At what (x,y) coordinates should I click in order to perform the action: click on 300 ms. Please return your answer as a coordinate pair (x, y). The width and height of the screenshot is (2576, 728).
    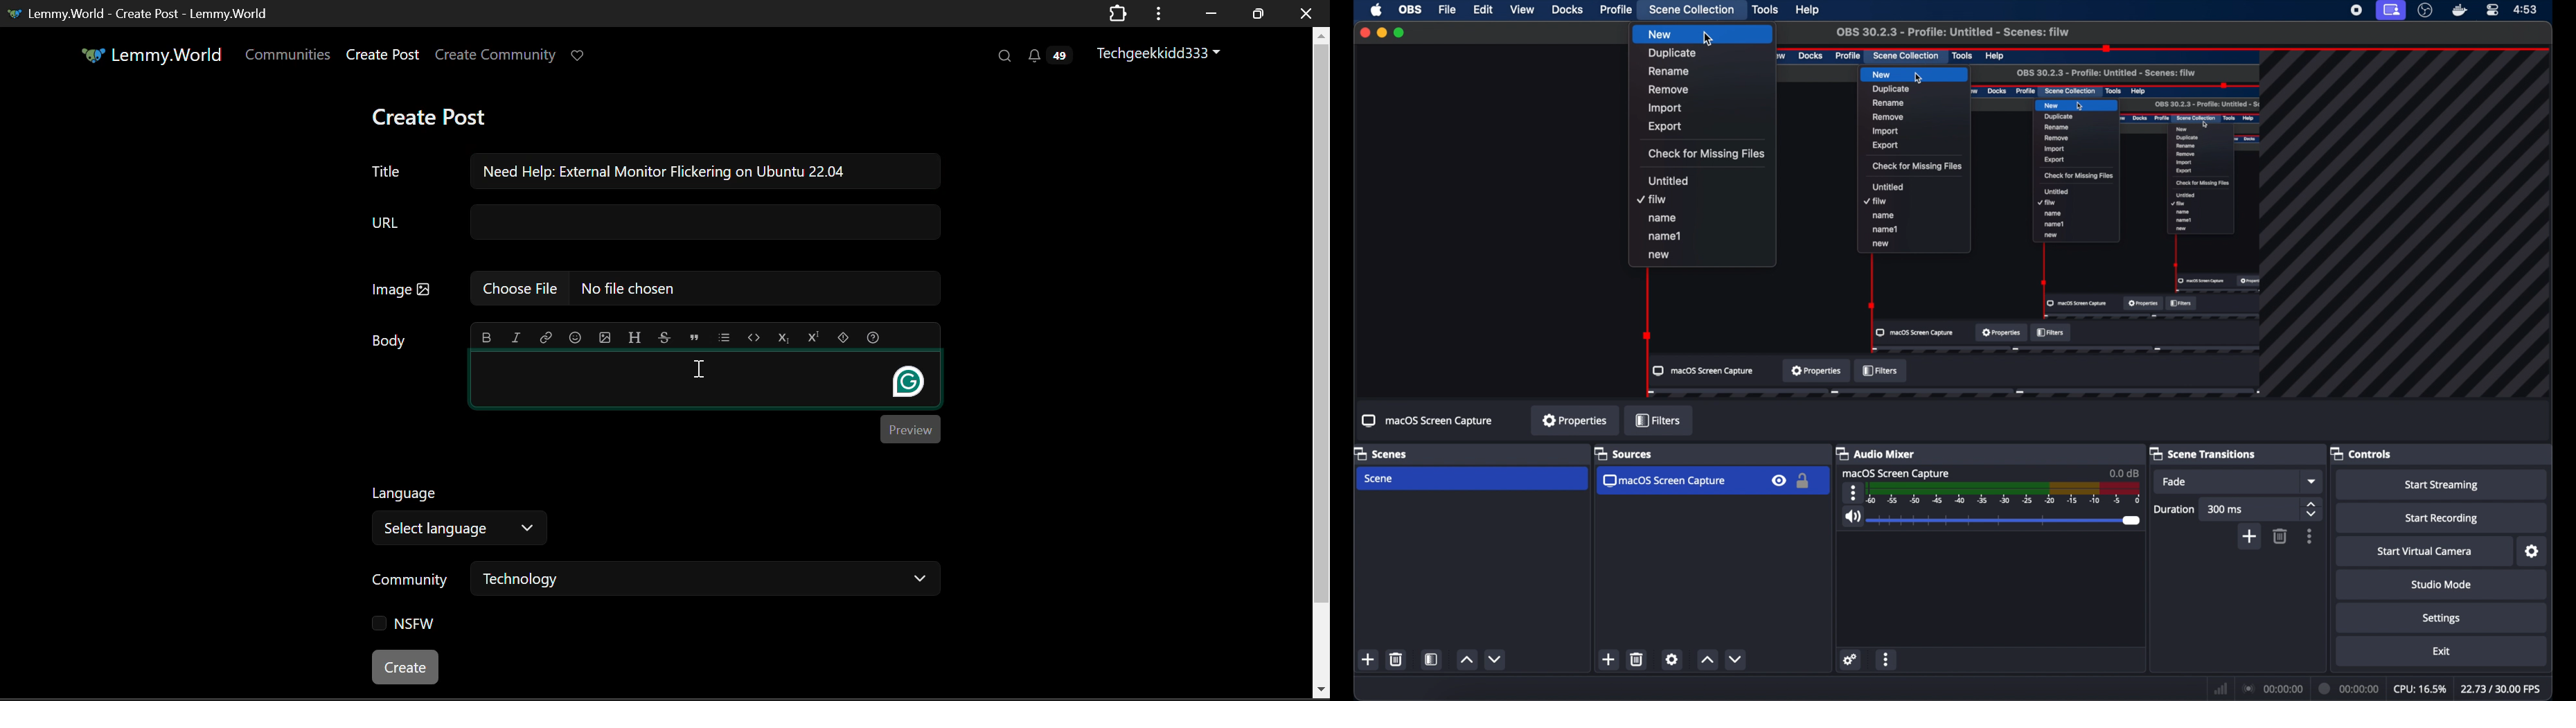
    Looking at the image, I should click on (2225, 508).